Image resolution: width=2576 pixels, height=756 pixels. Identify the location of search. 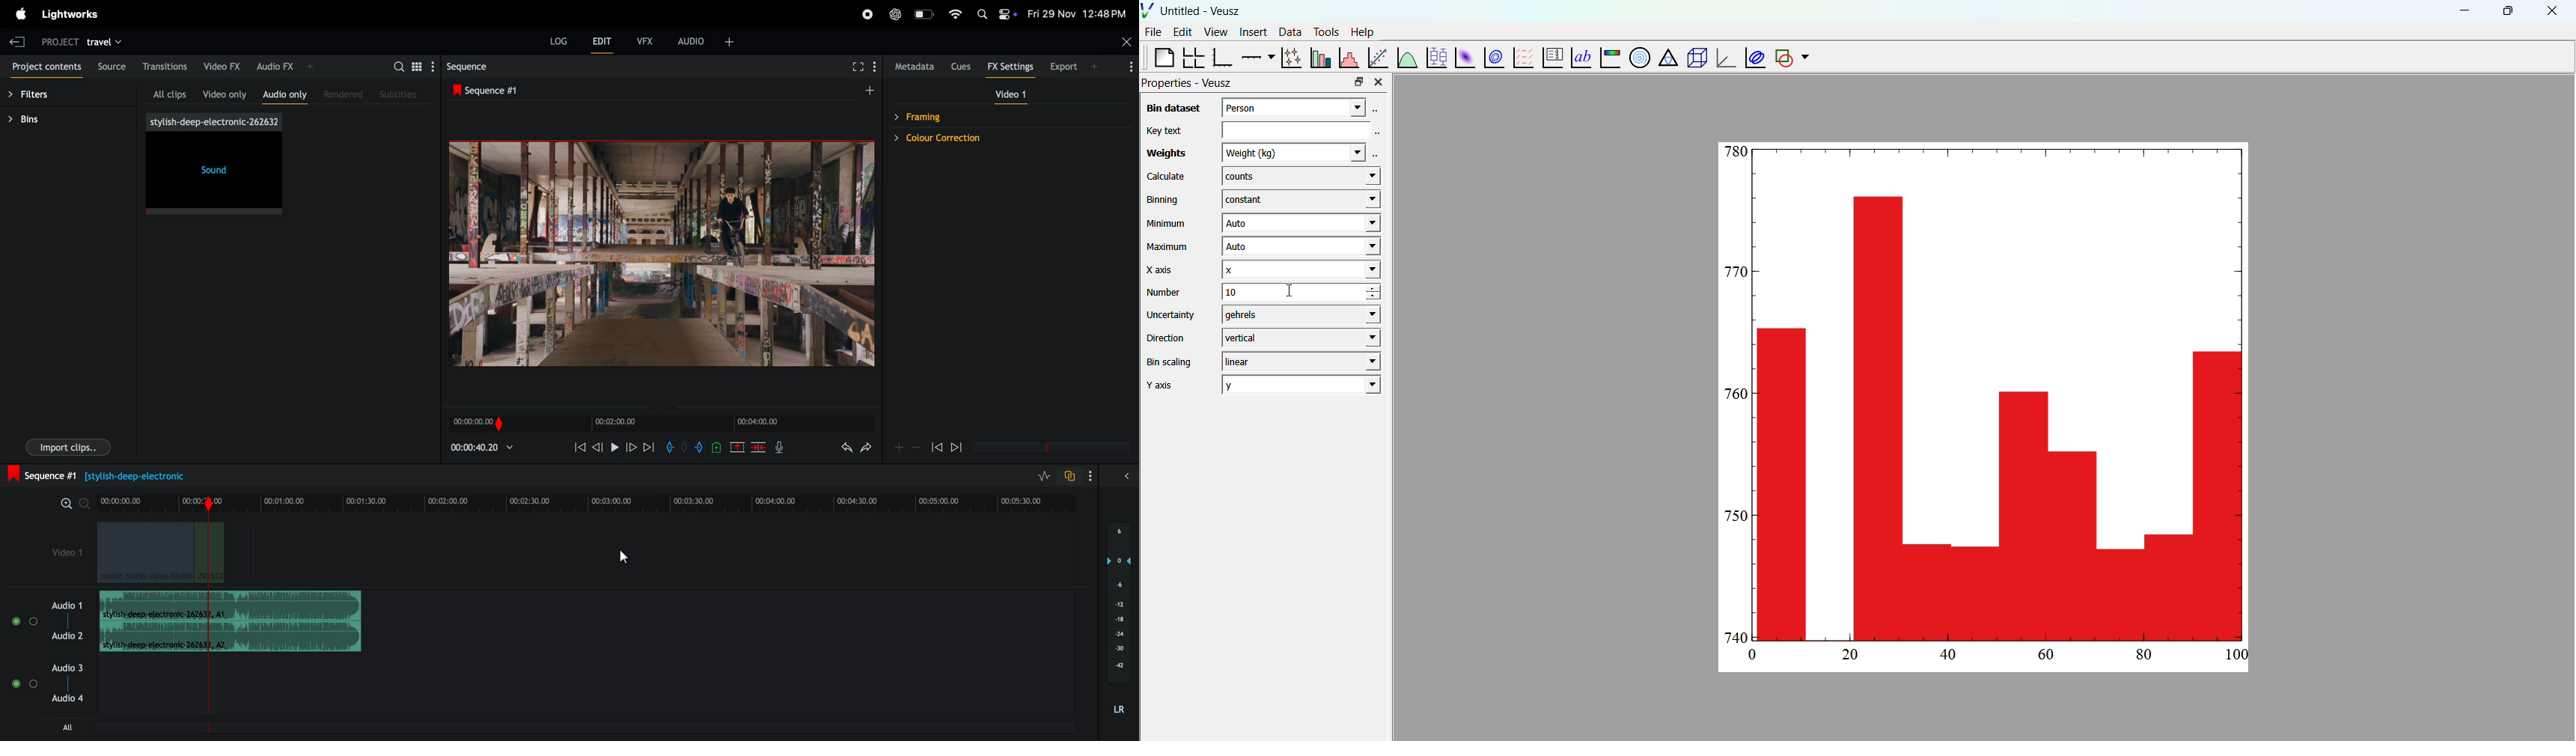
(398, 65).